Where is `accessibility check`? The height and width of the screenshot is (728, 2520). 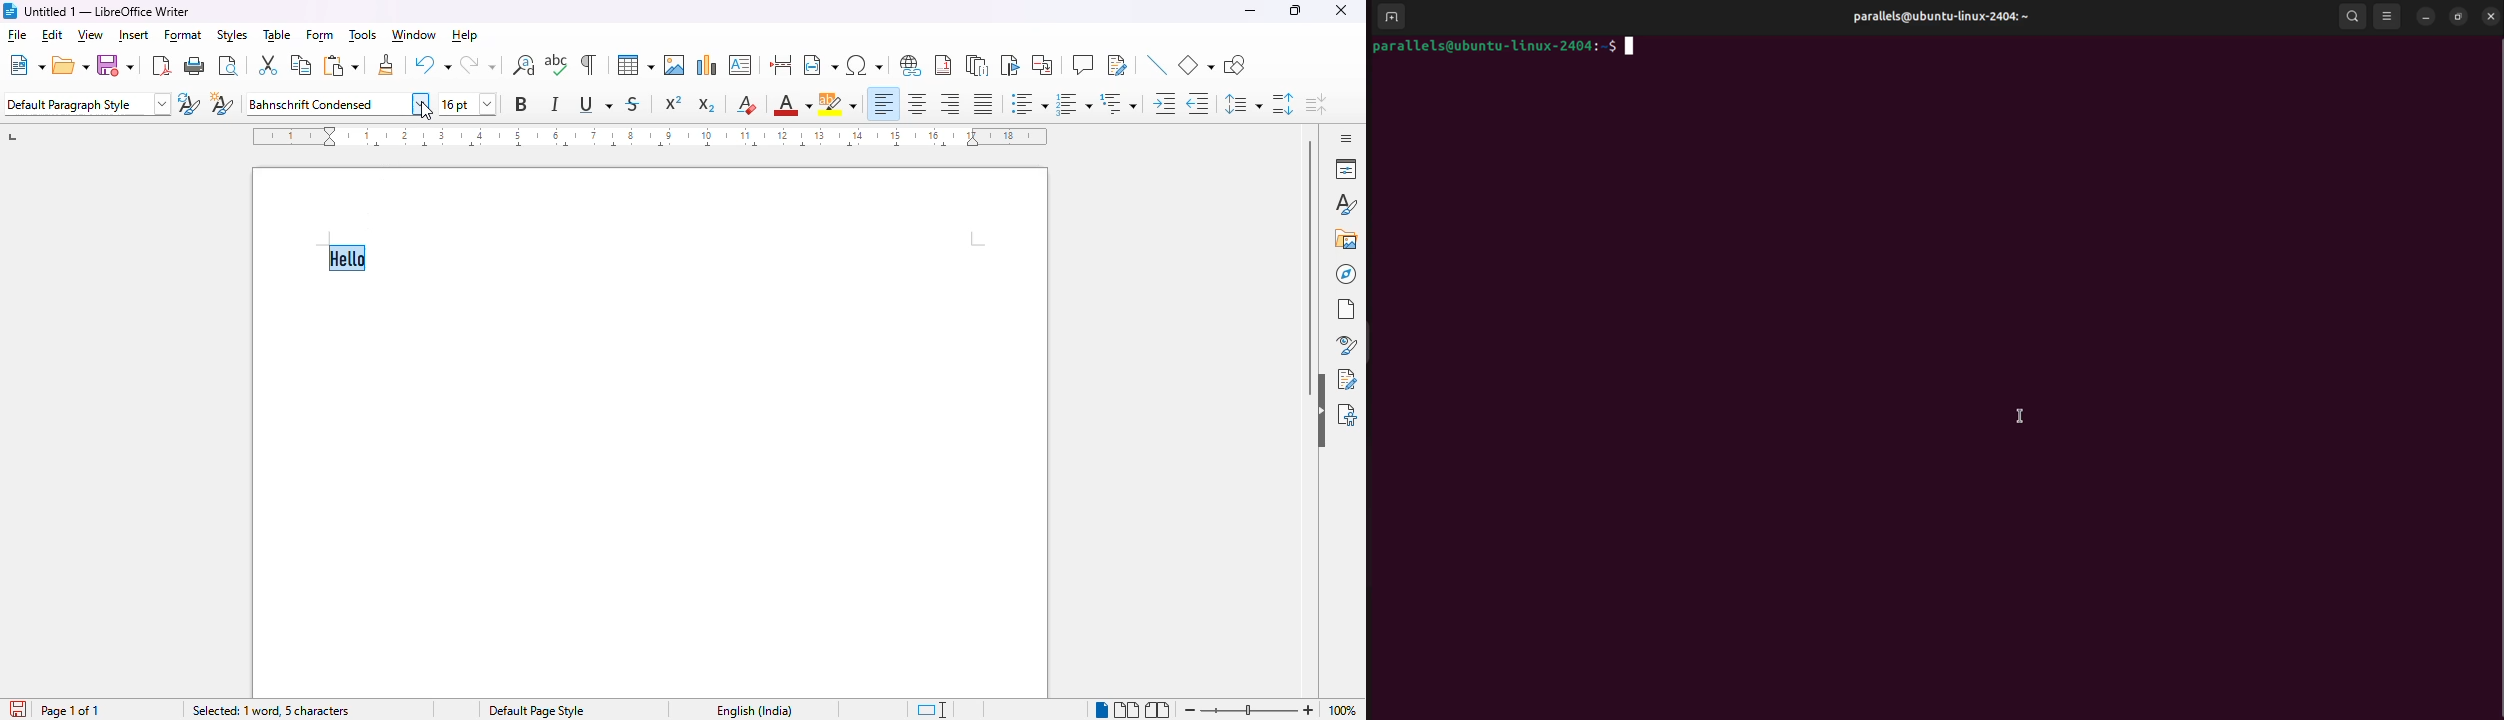 accessibility check is located at coordinates (1347, 413).